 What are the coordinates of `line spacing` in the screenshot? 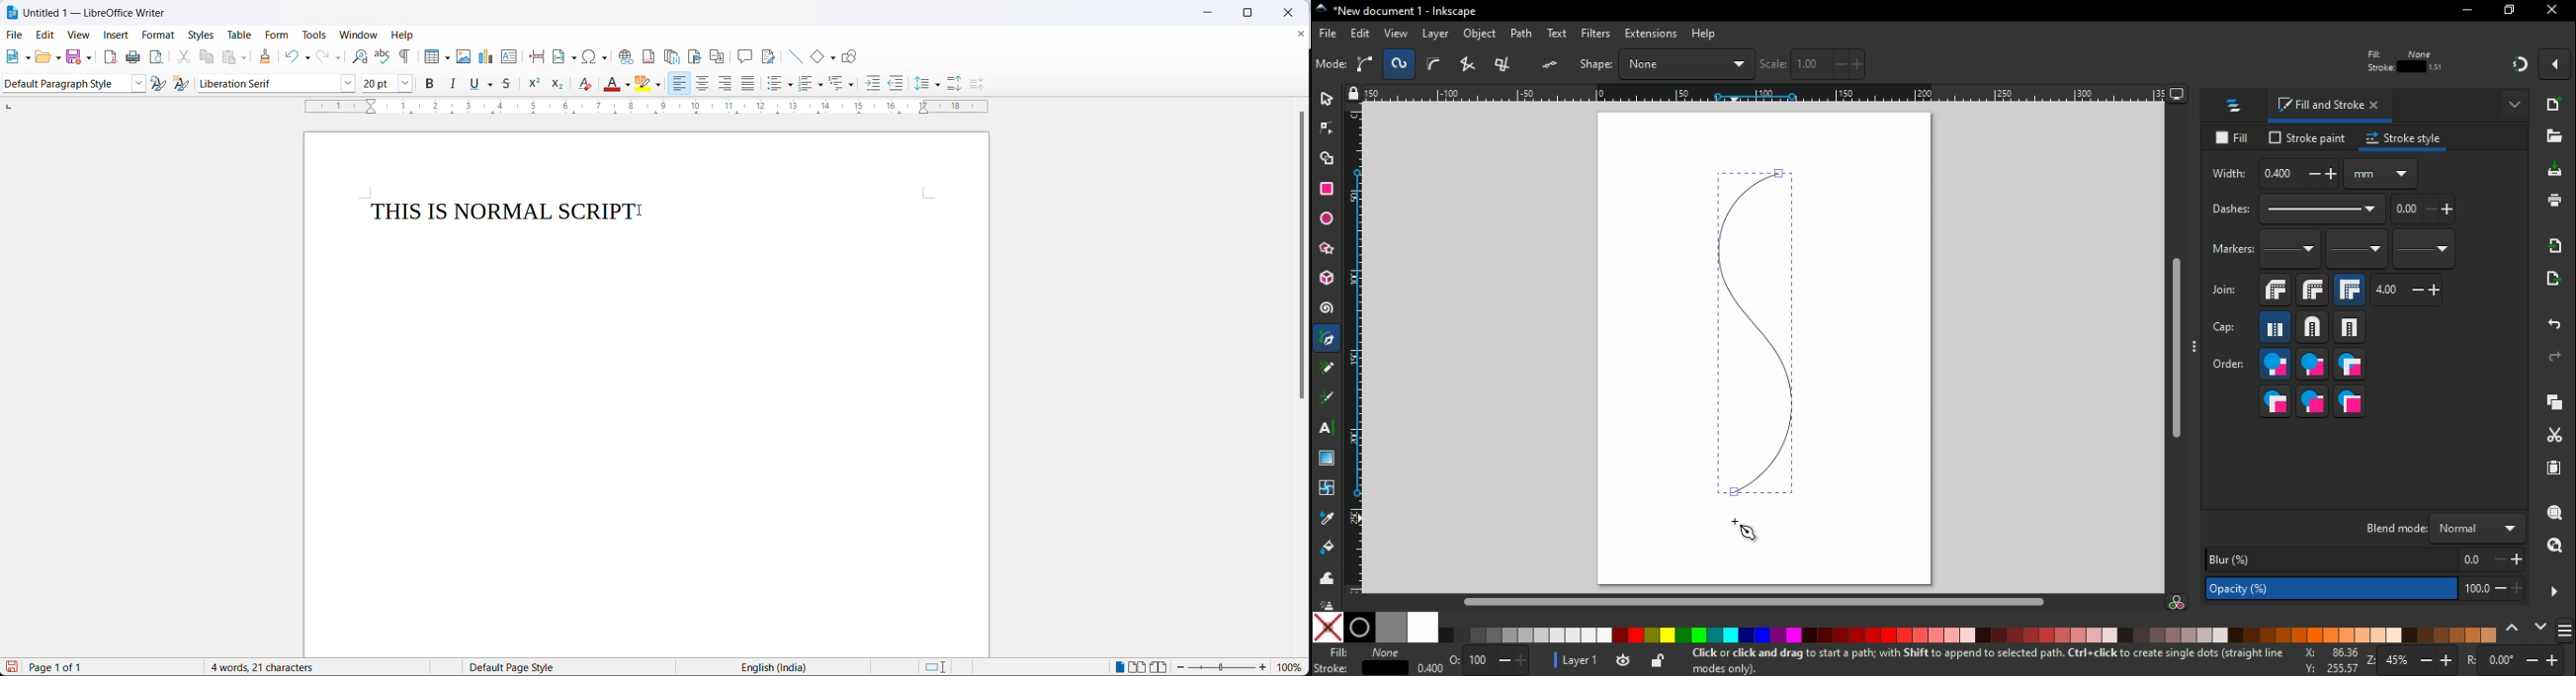 It's located at (921, 84).